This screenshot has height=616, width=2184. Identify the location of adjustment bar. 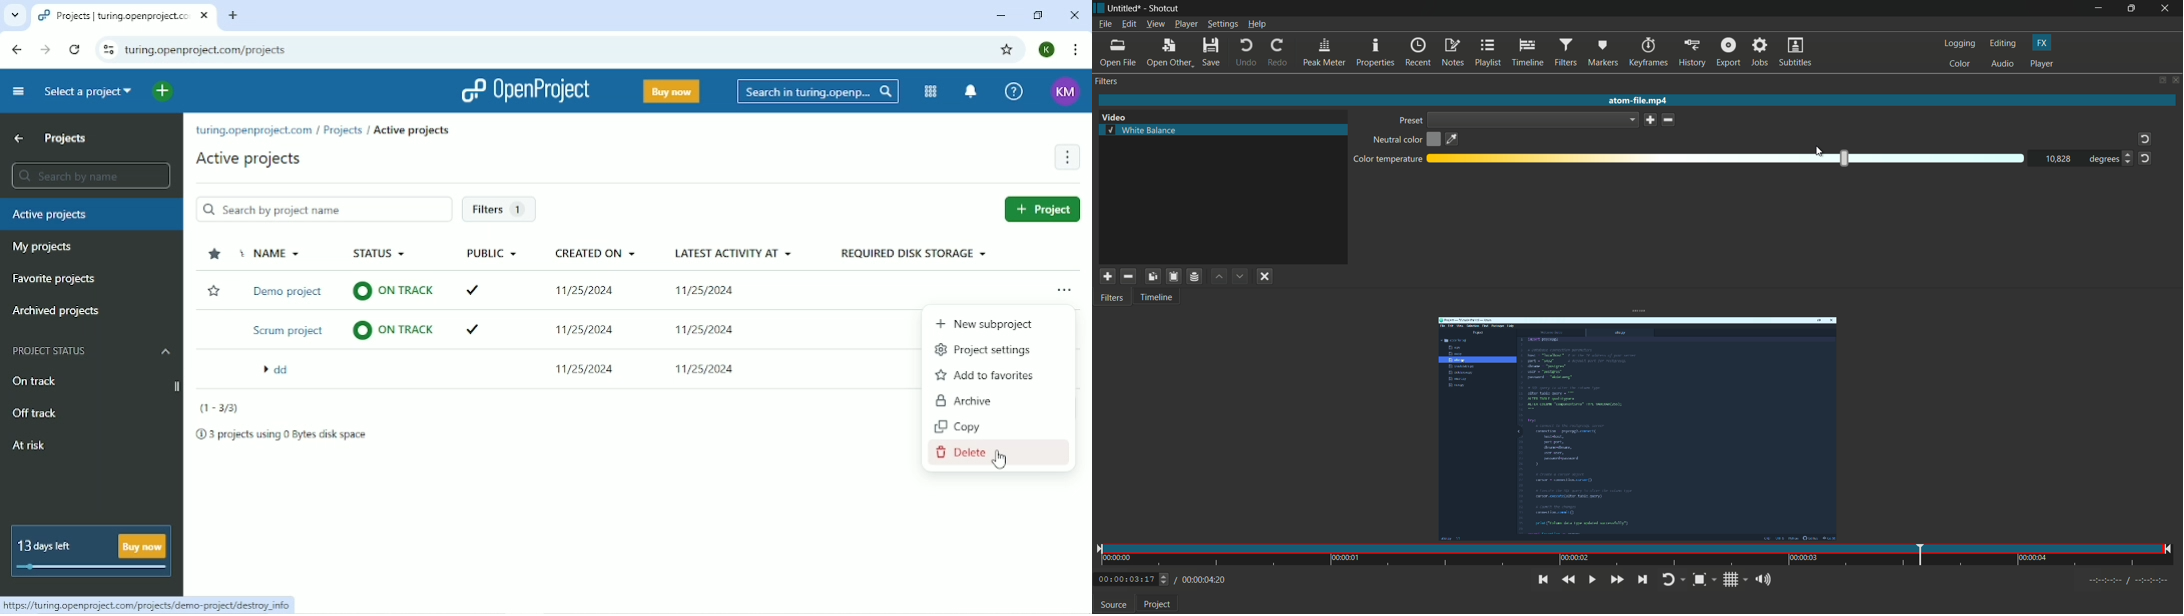
(1728, 158).